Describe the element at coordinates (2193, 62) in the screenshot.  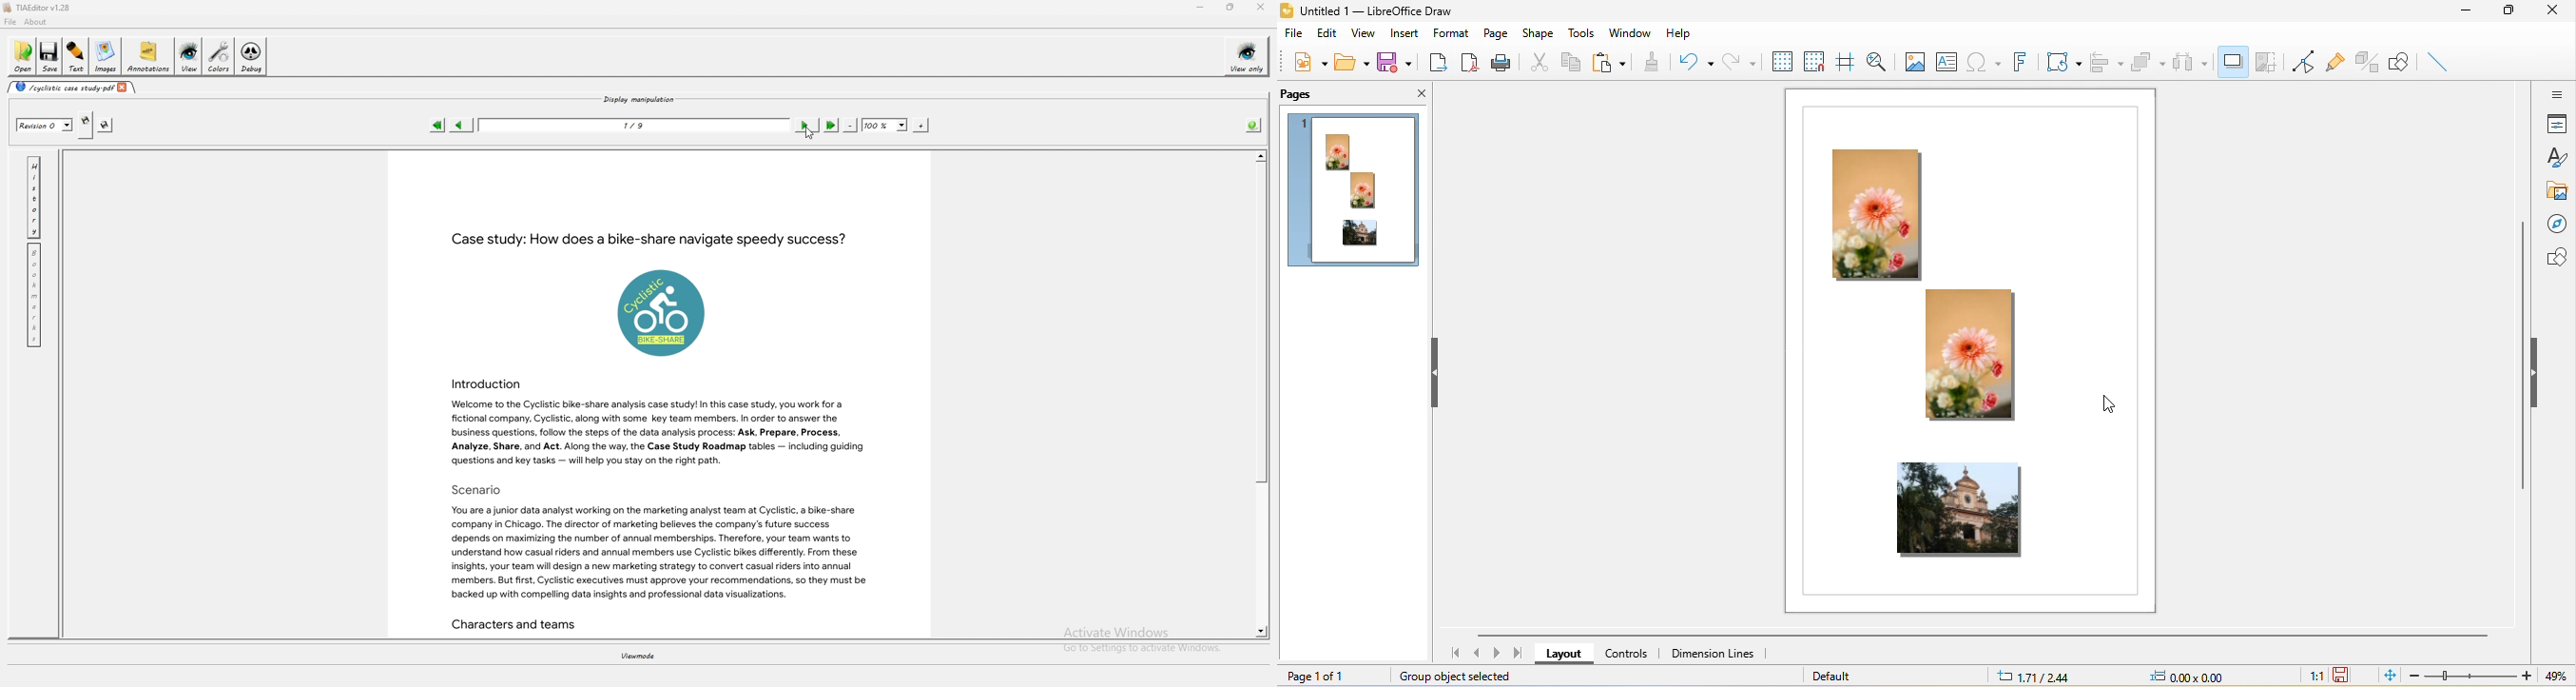
I see `select at least three object to distribute` at that location.